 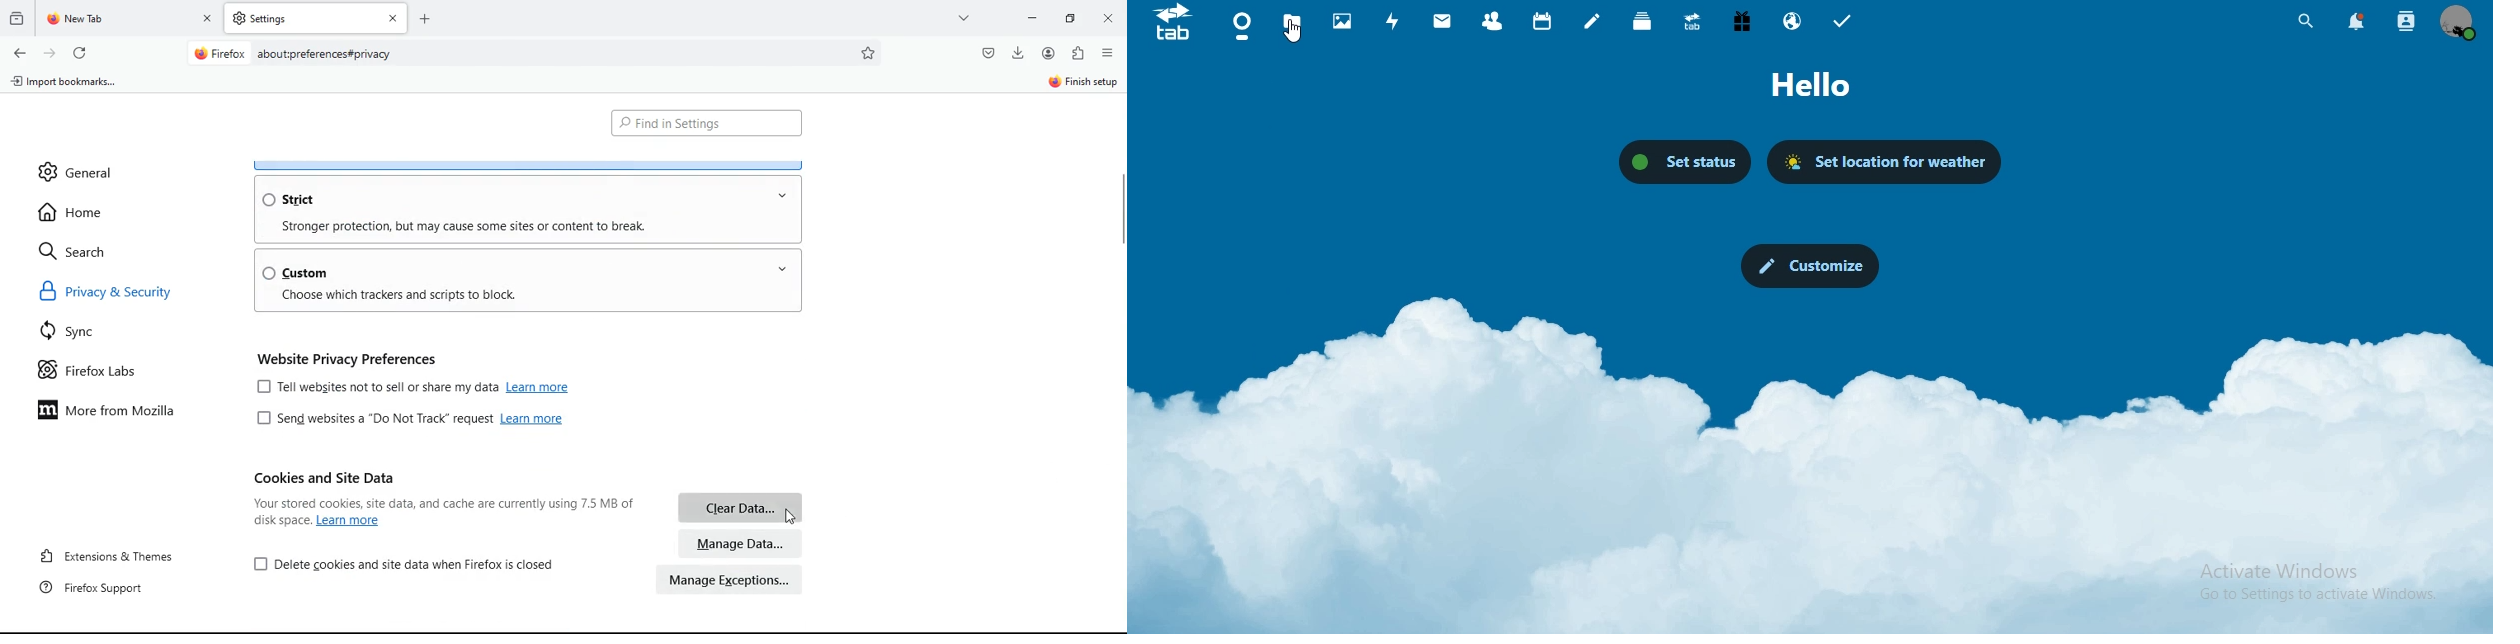 I want to click on menu, so click(x=1109, y=53).